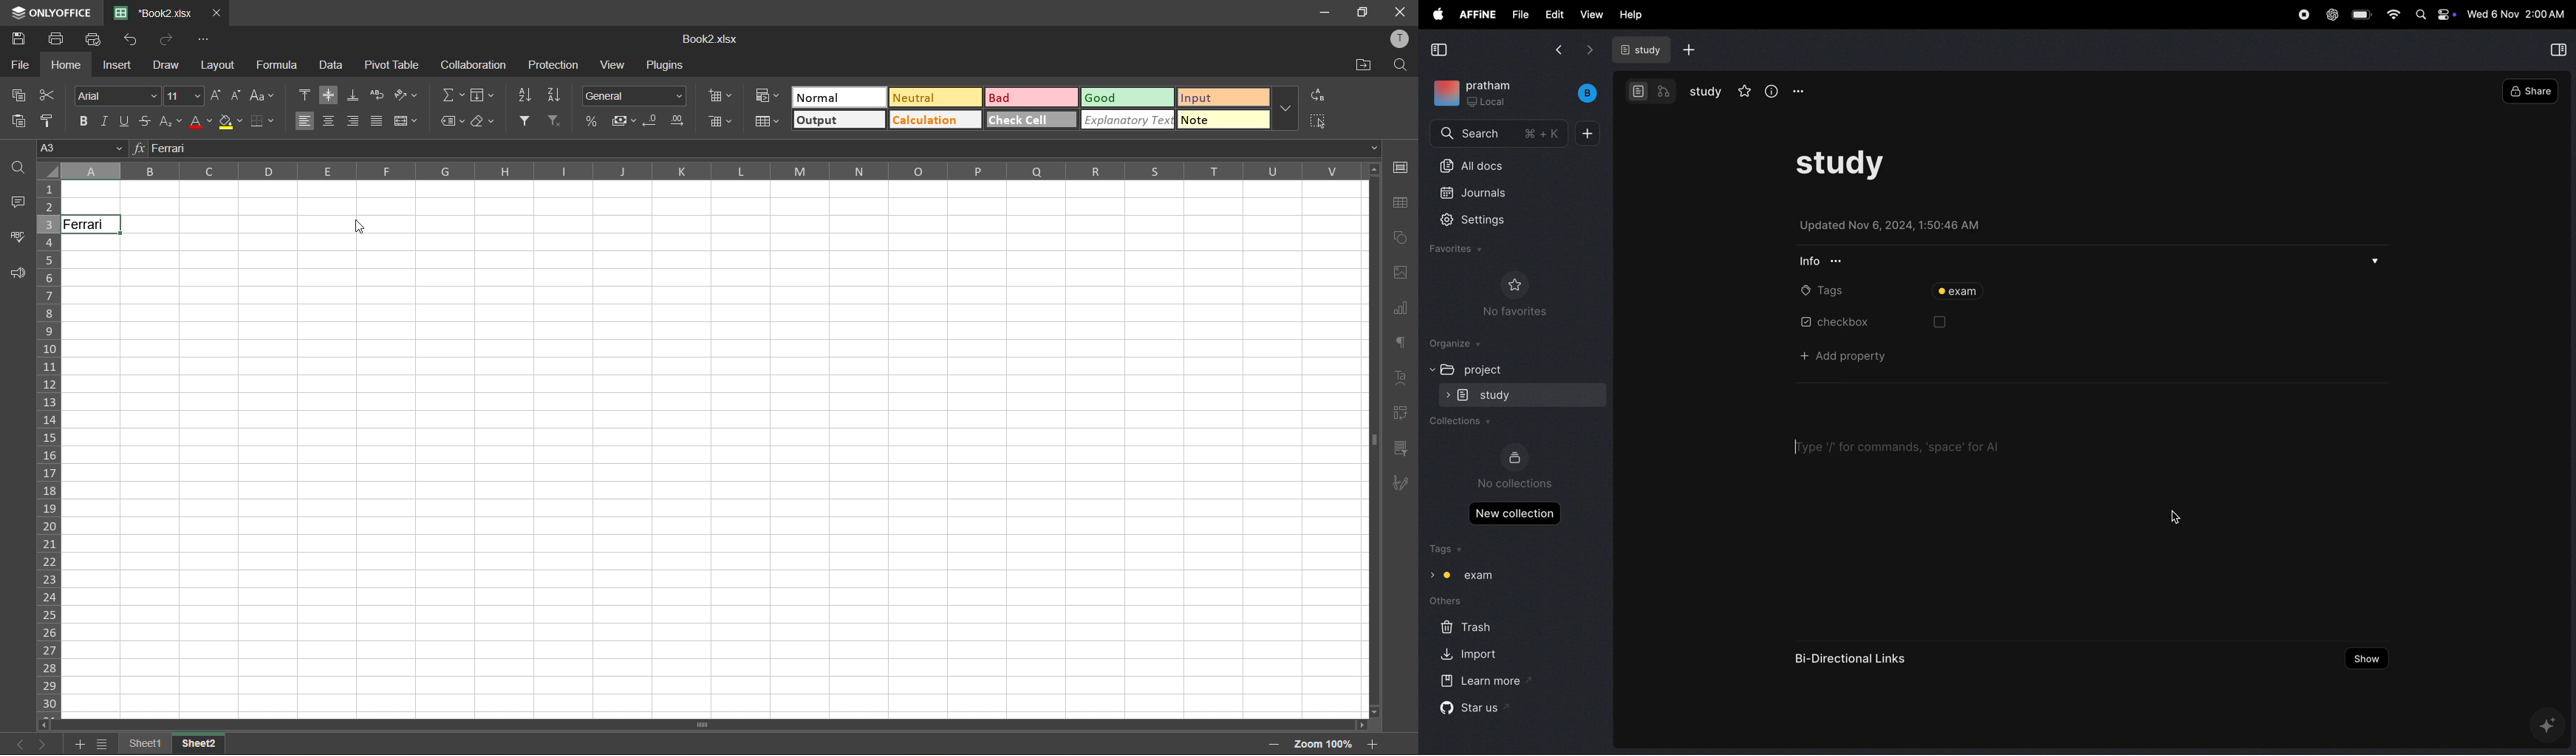  What do you see at coordinates (1400, 310) in the screenshot?
I see `charts` at bounding box center [1400, 310].